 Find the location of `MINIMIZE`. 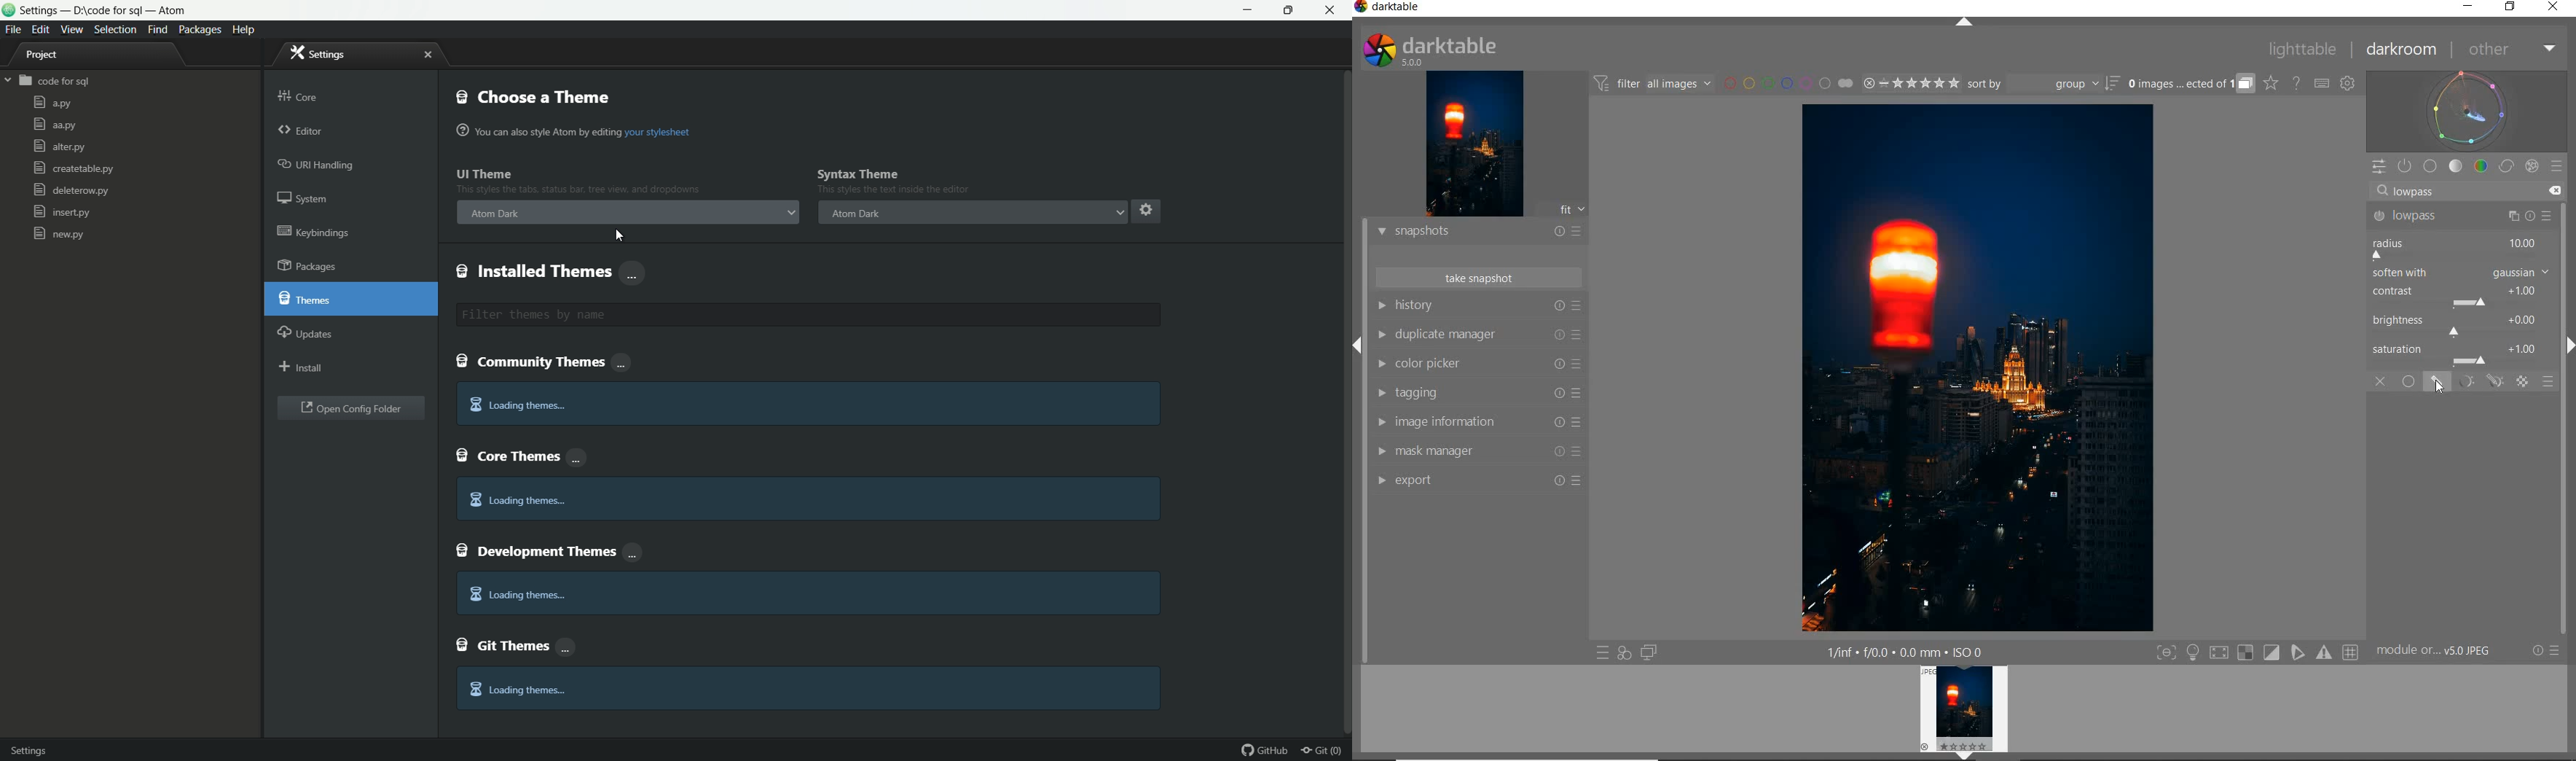

MINIMIZE is located at coordinates (2466, 7).